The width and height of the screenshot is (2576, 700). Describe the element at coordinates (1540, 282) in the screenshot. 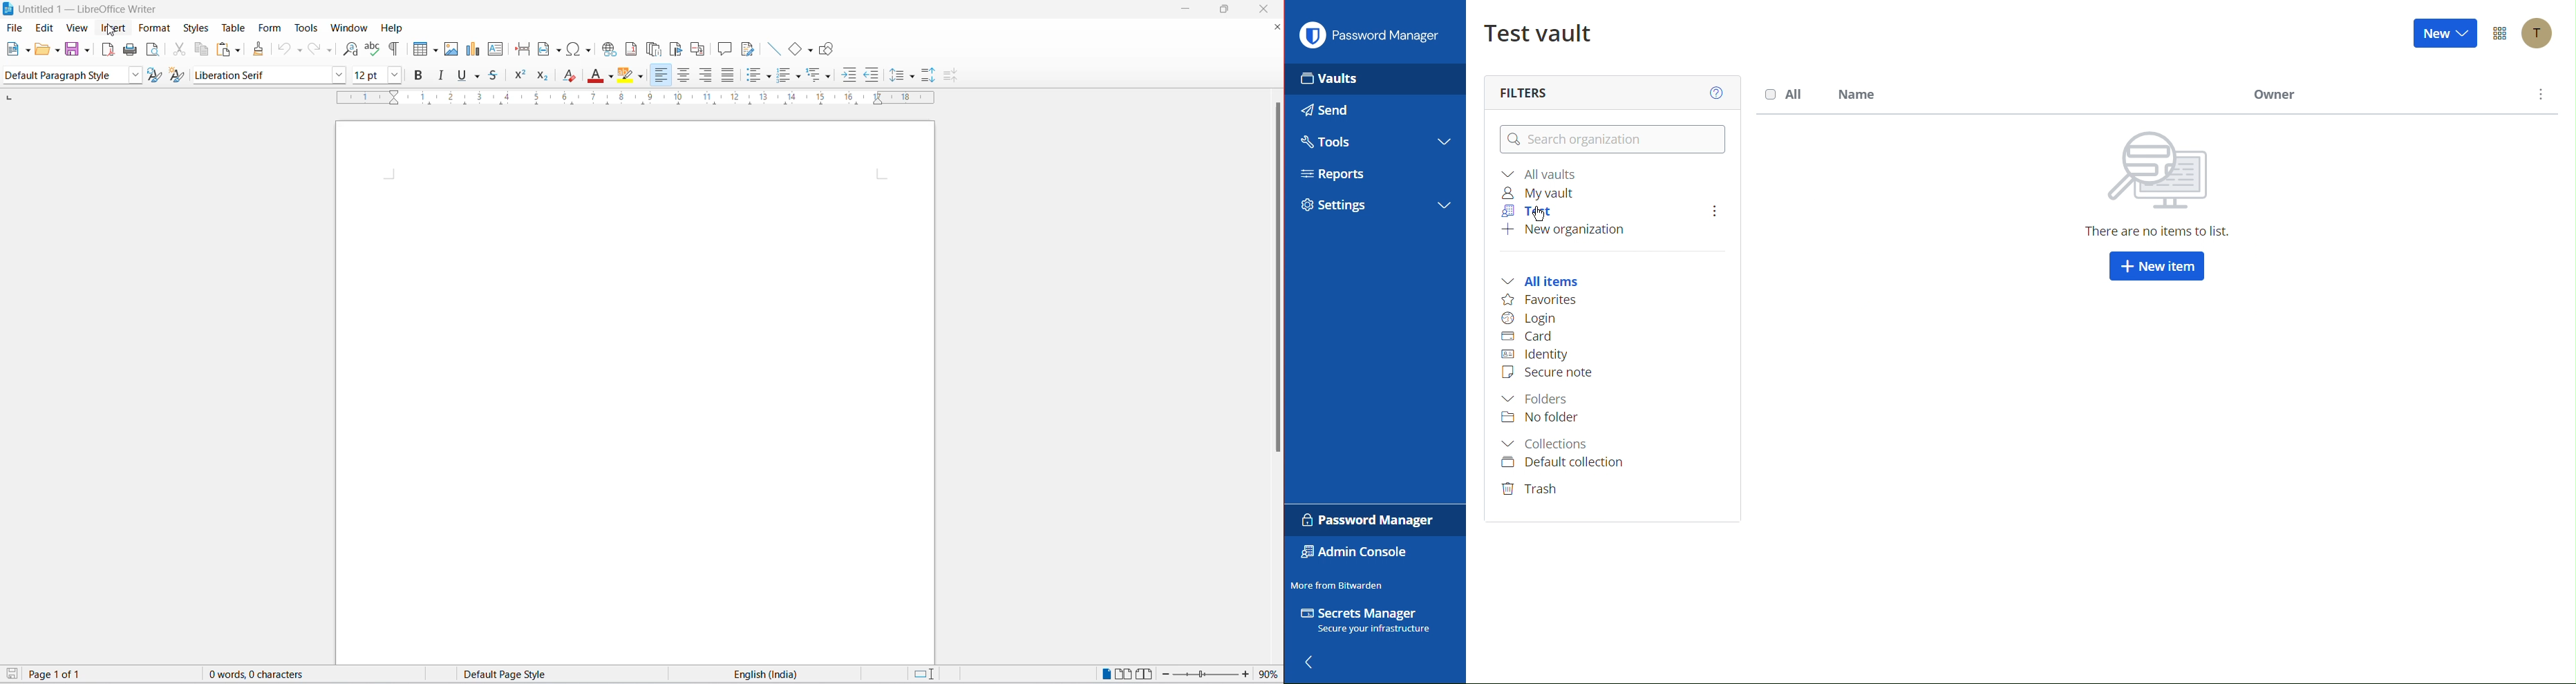

I see `All items` at that location.